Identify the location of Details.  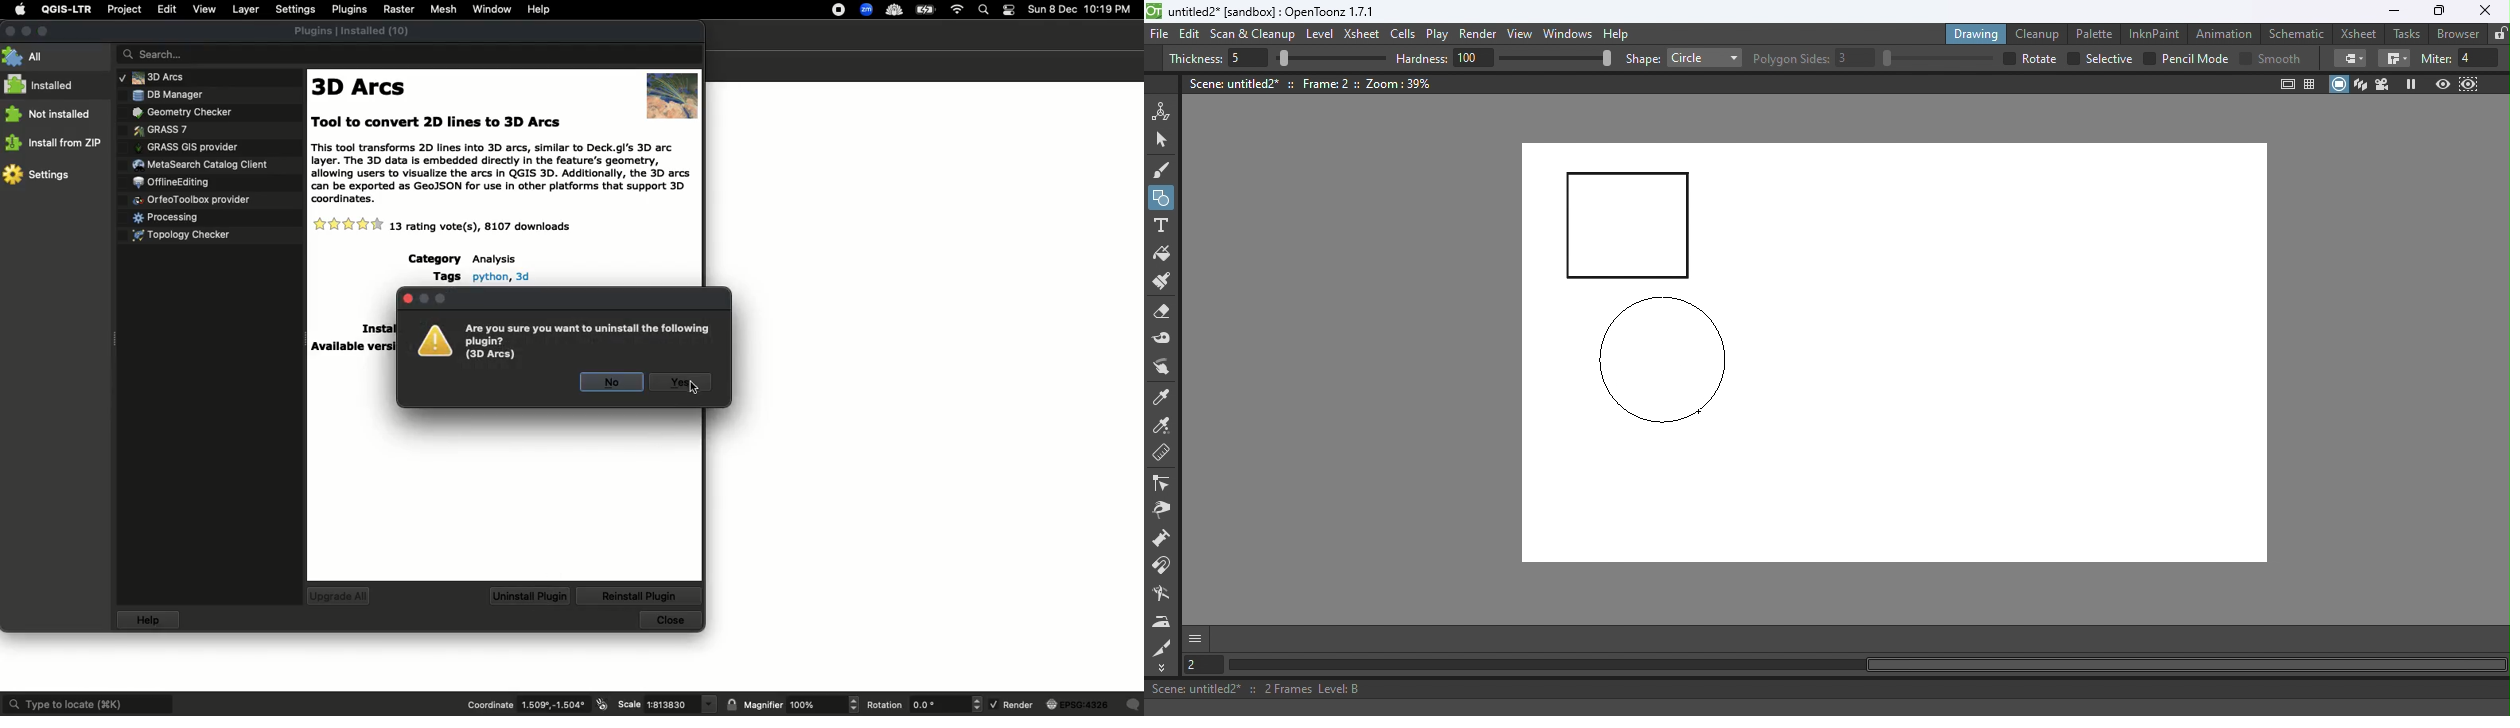
(352, 348).